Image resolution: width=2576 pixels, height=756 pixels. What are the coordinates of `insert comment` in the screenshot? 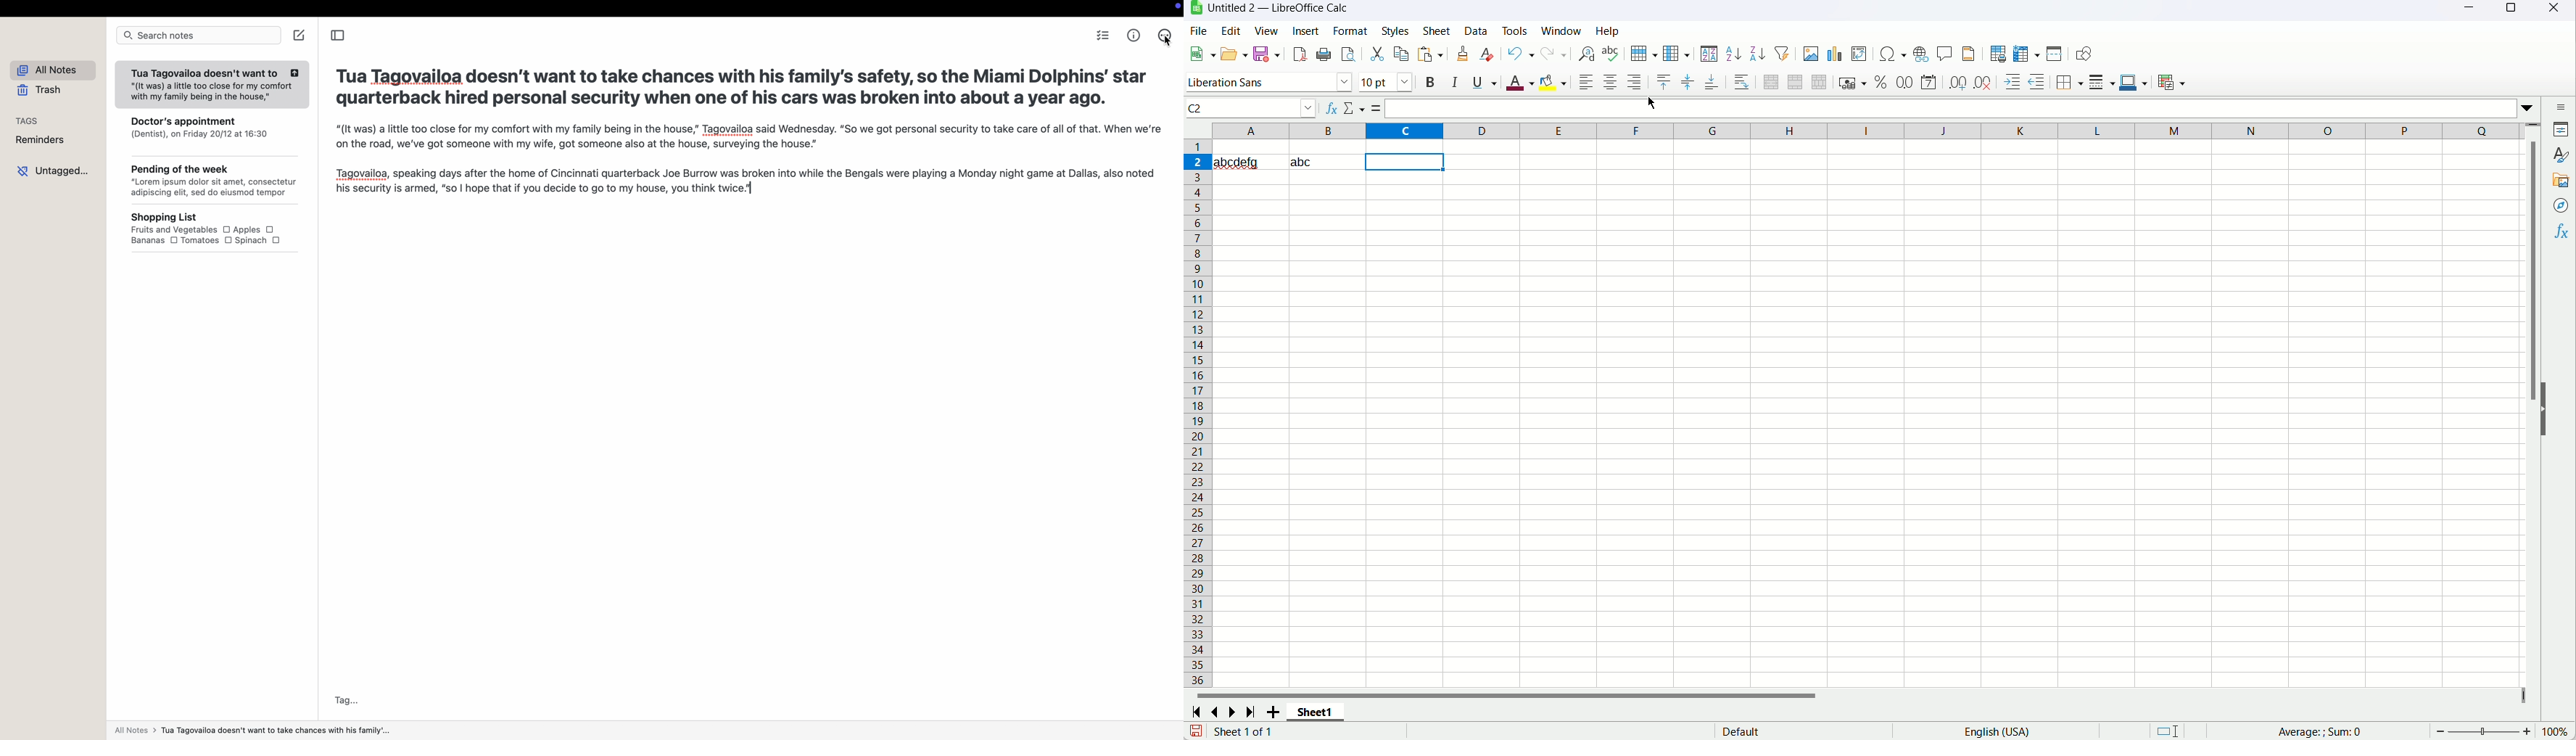 It's located at (1946, 53).